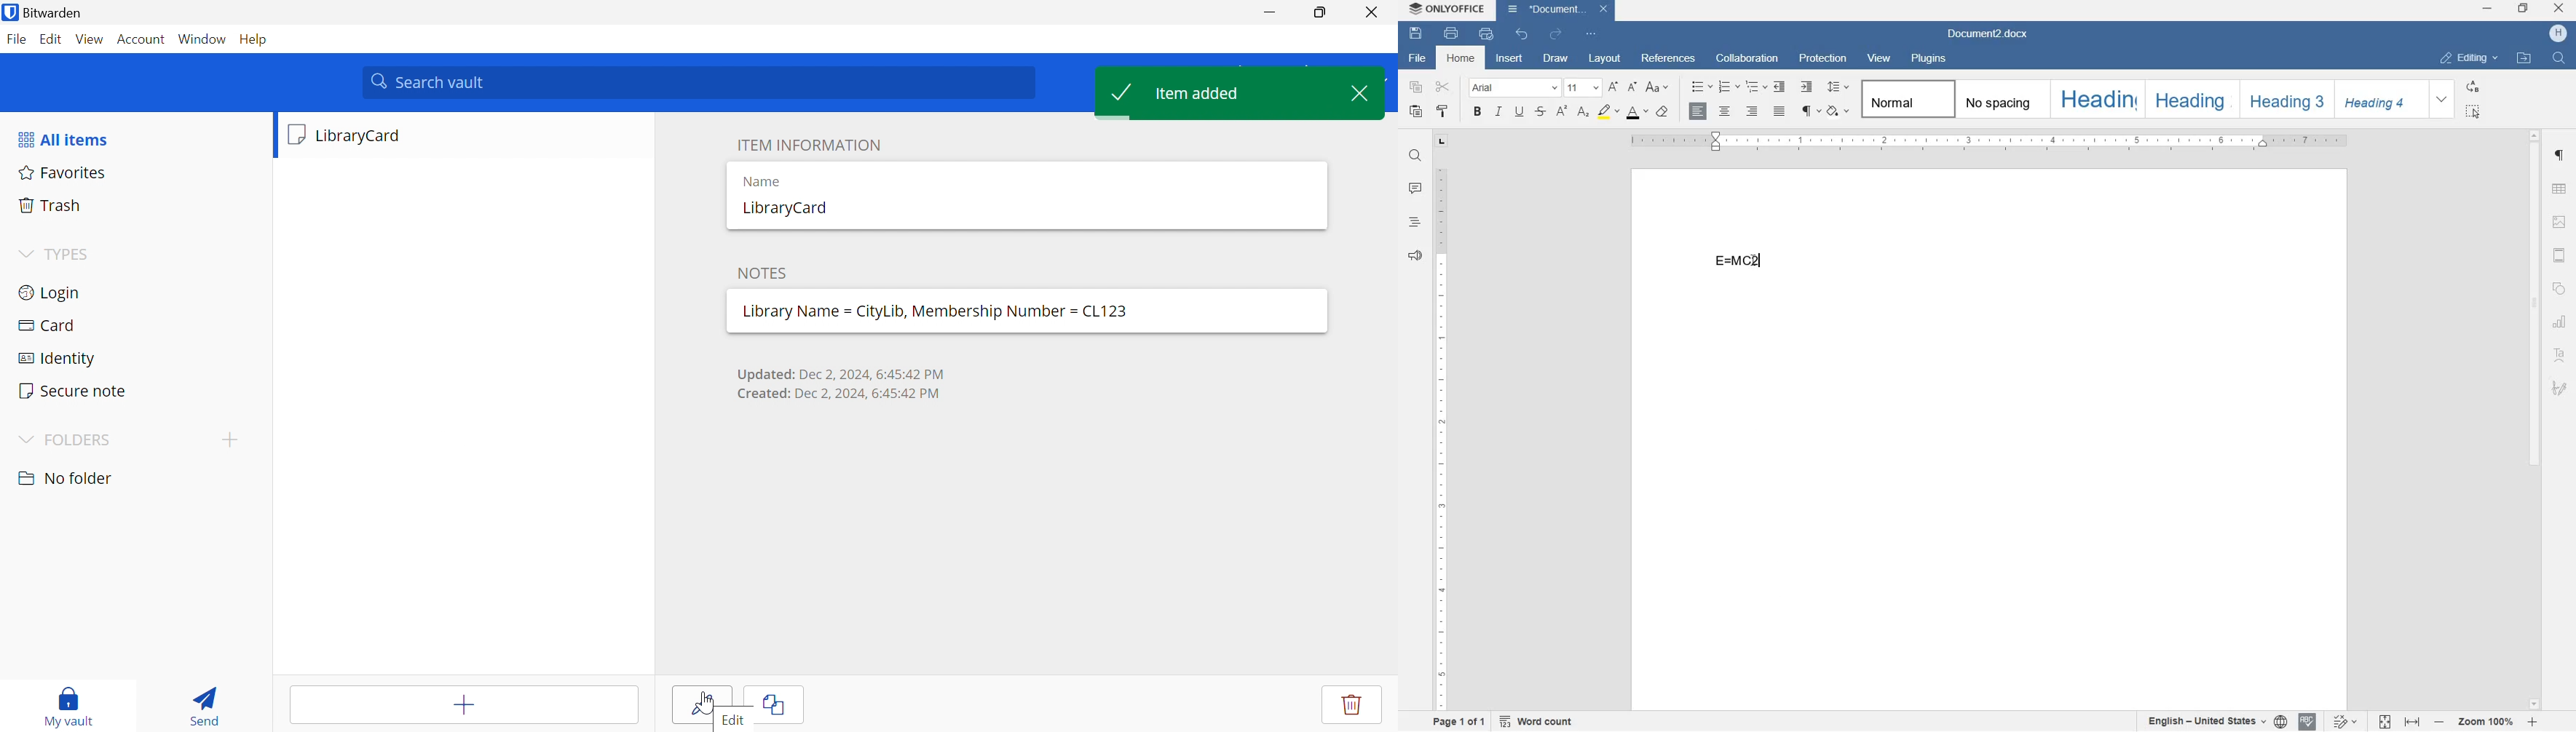  Describe the element at coordinates (17, 40) in the screenshot. I see `File` at that location.